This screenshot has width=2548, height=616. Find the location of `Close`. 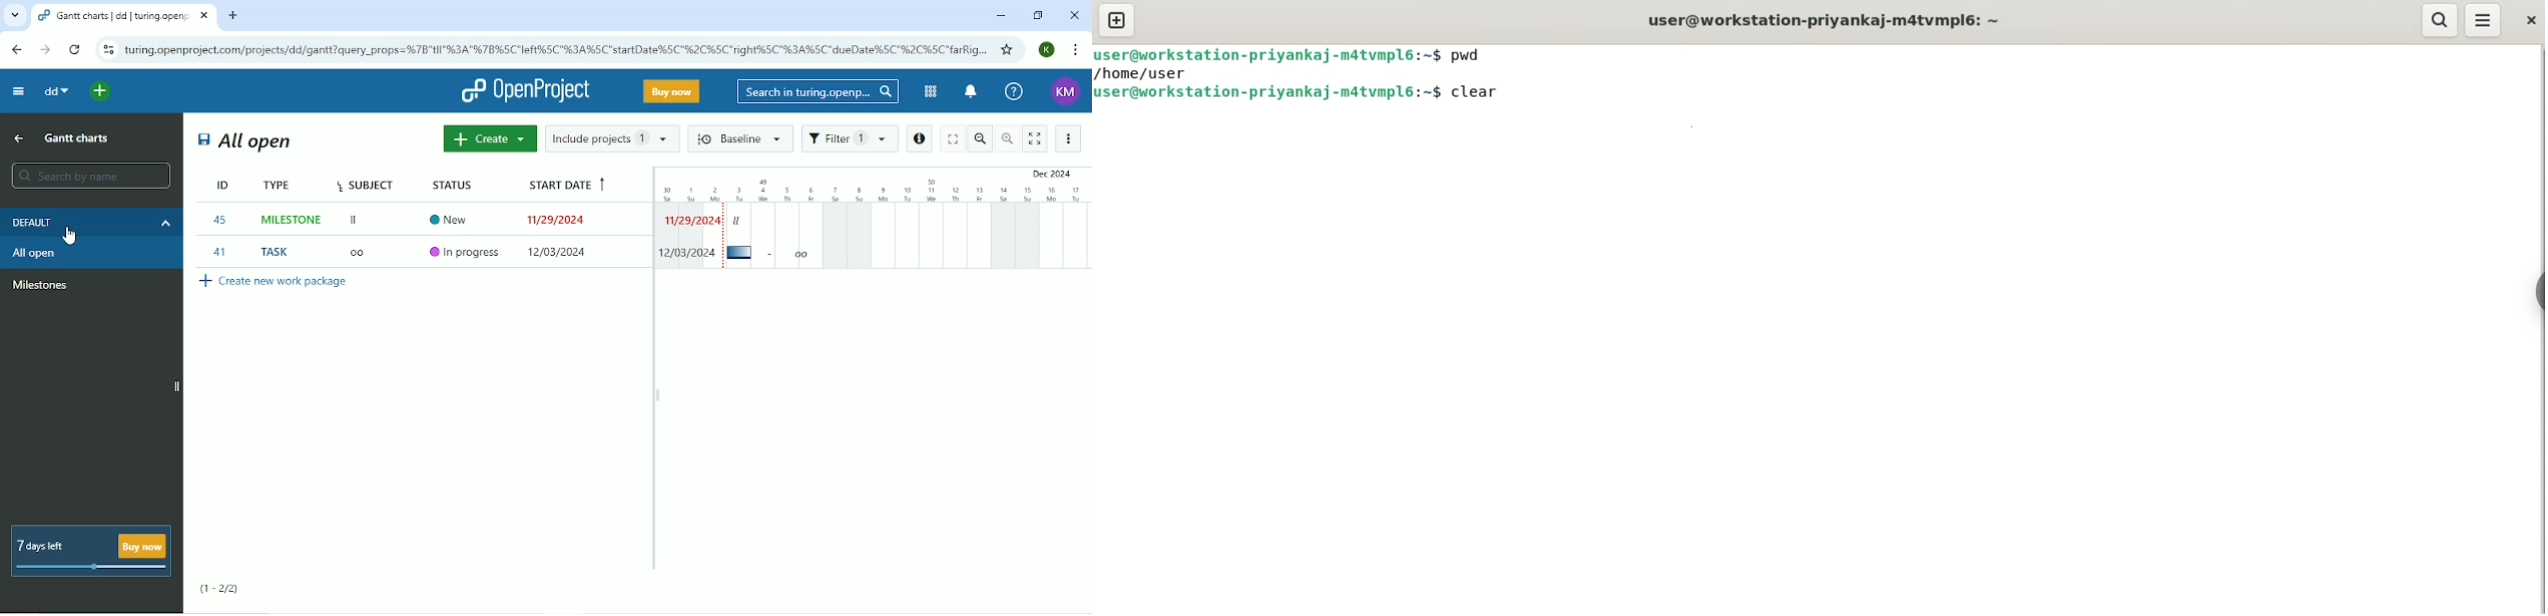

Close is located at coordinates (1074, 15).